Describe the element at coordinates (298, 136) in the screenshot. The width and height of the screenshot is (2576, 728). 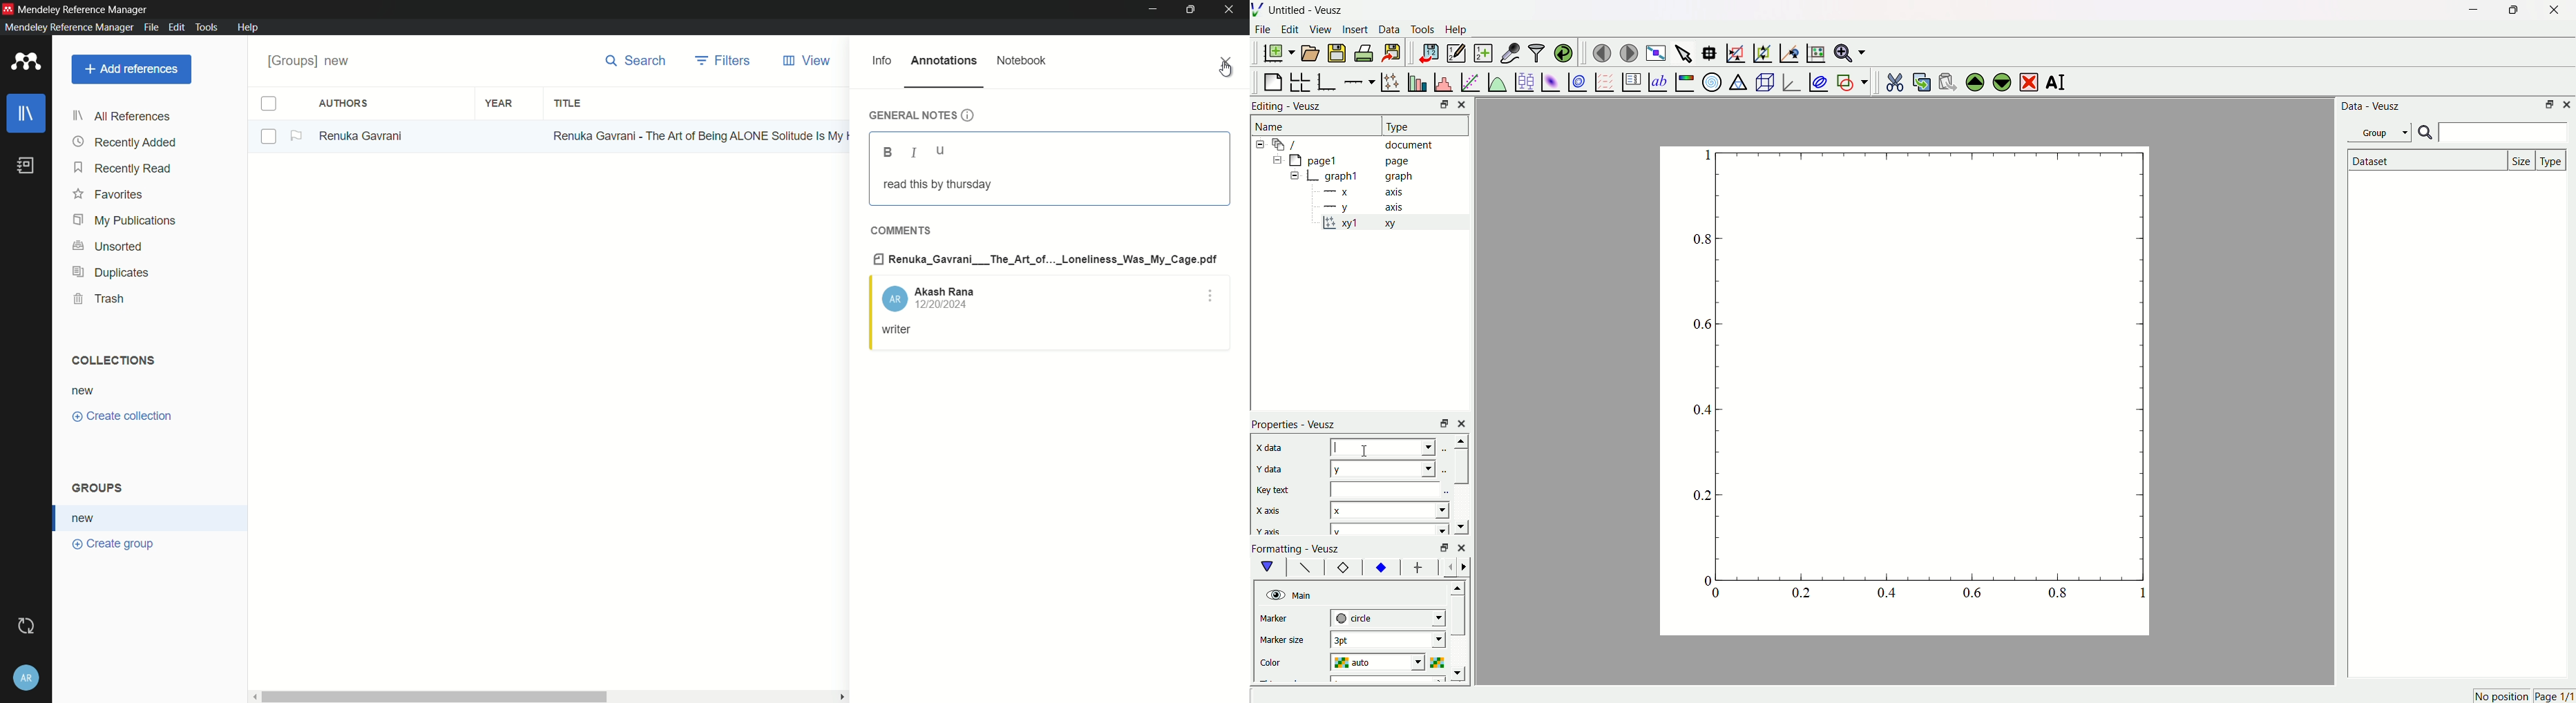
I see `flagged` at that location.